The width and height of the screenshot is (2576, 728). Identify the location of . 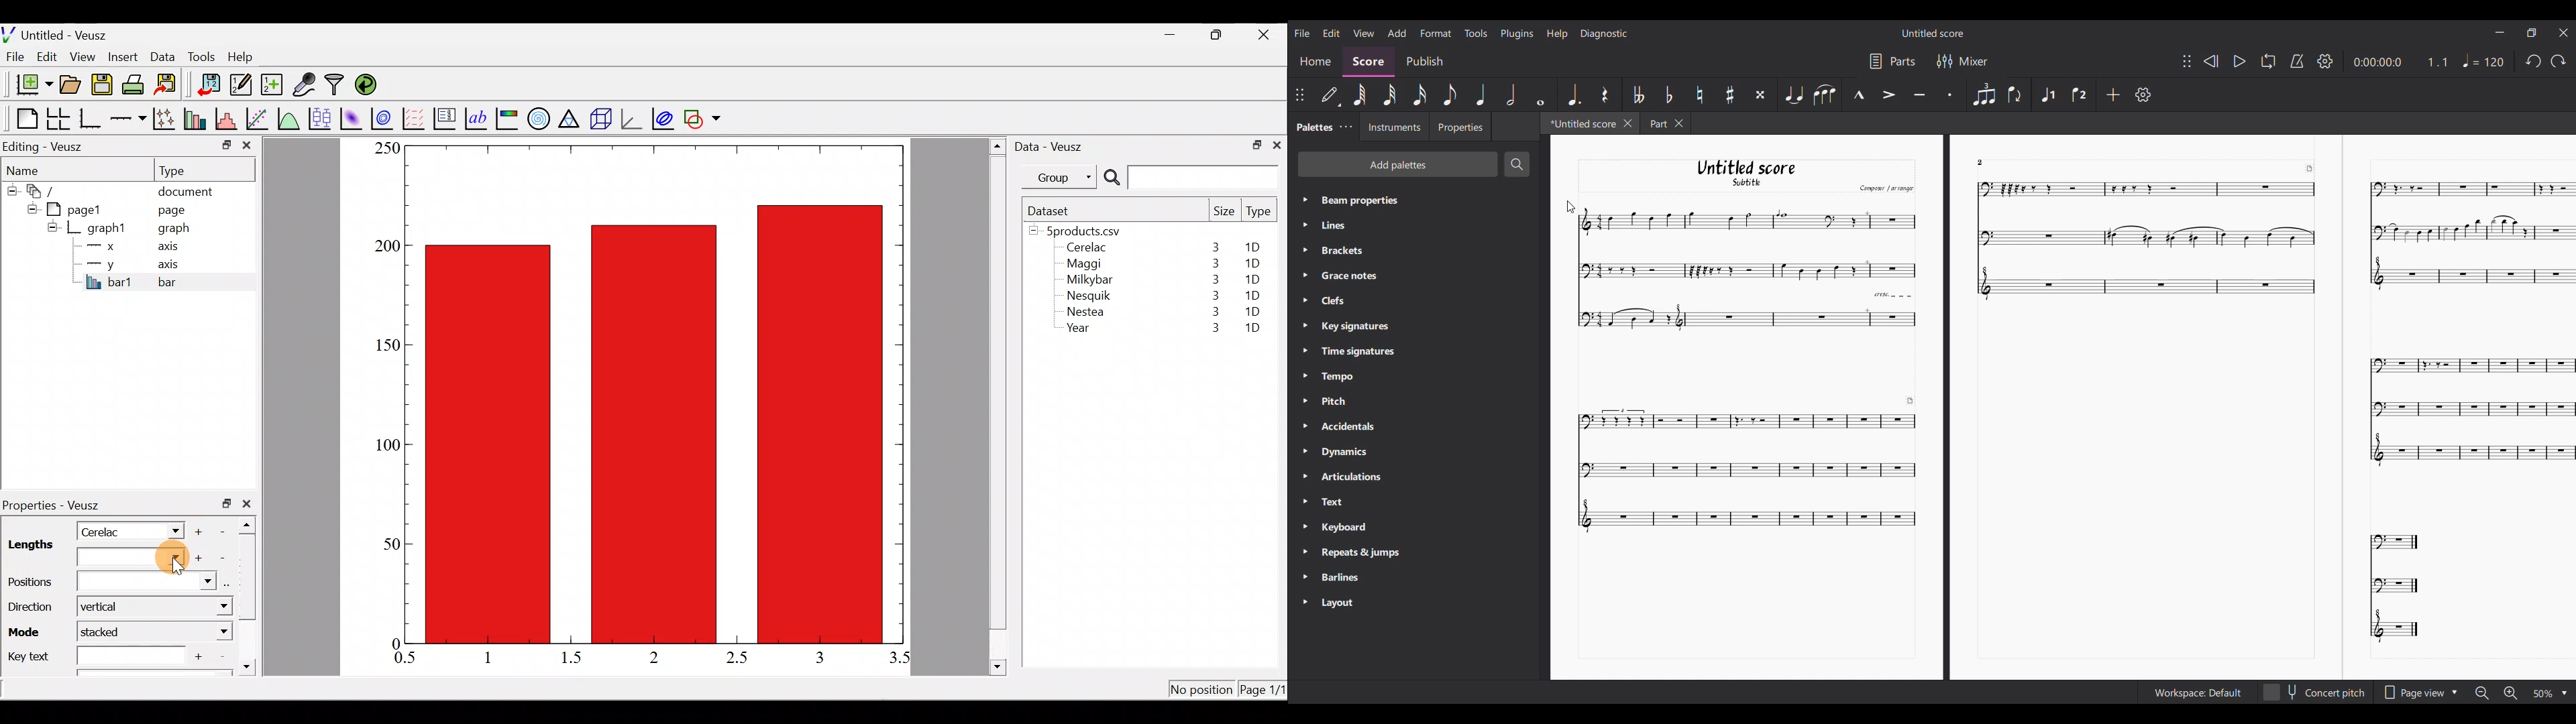
(1749, 518).